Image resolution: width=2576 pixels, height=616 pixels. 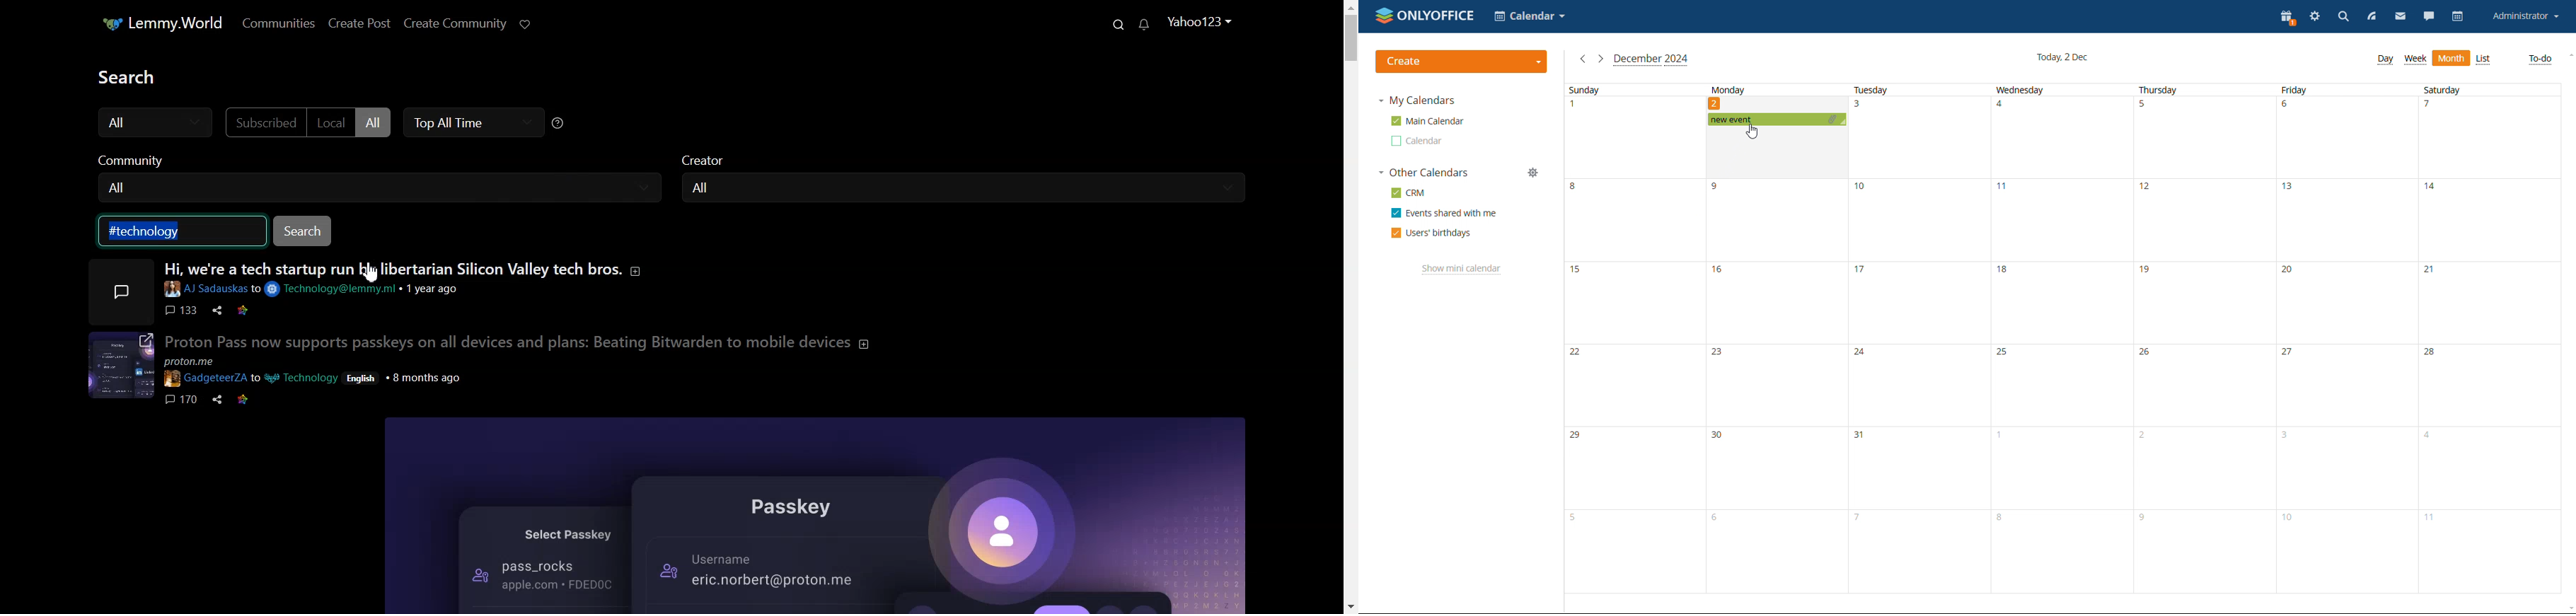 I want to click on main calendar, so click(x=1428, y=121).